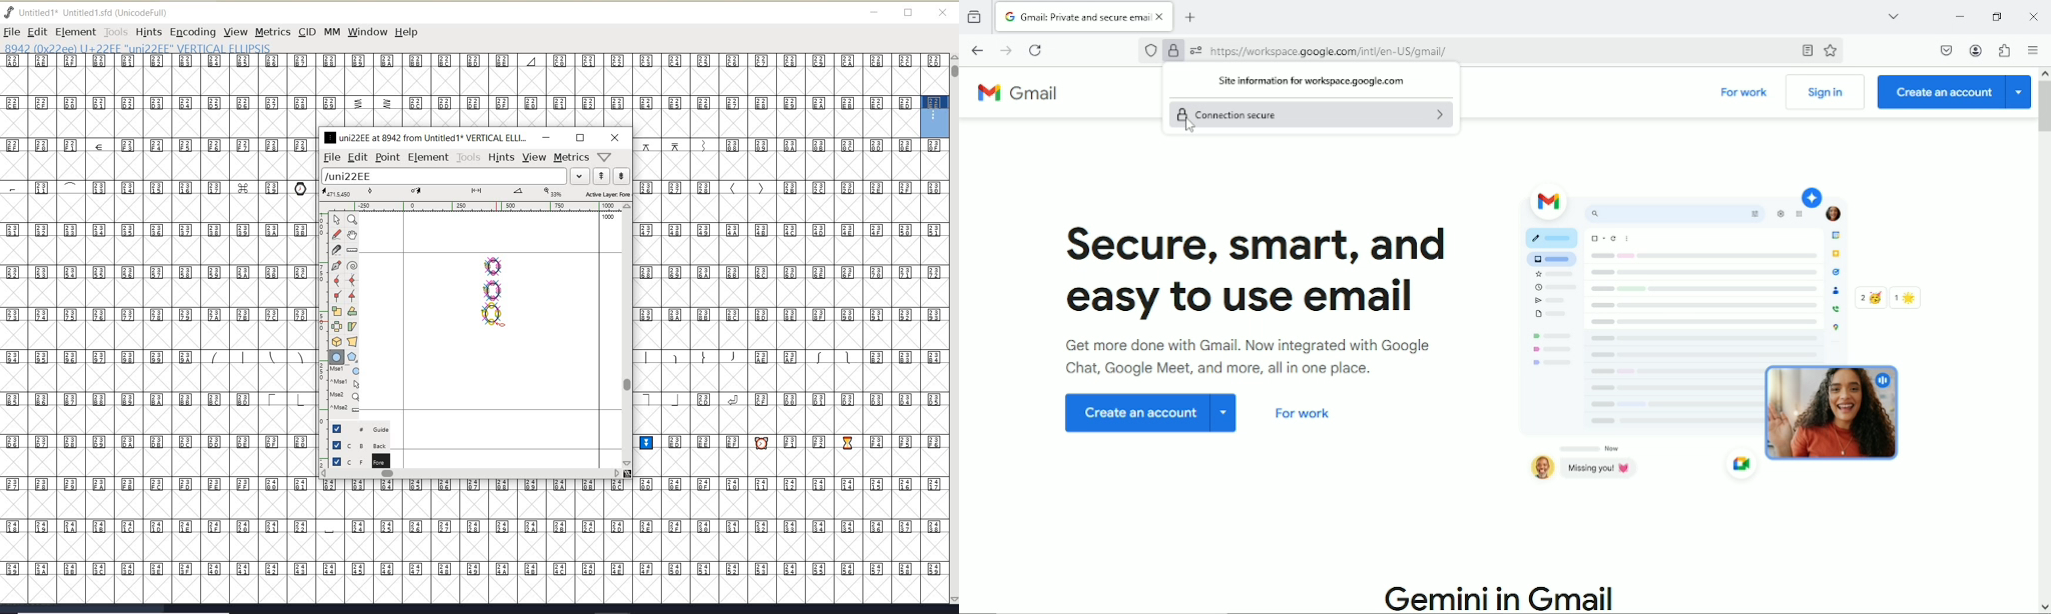 The image size is (2072, 616). I want to click on minimize, so click(546, 137).